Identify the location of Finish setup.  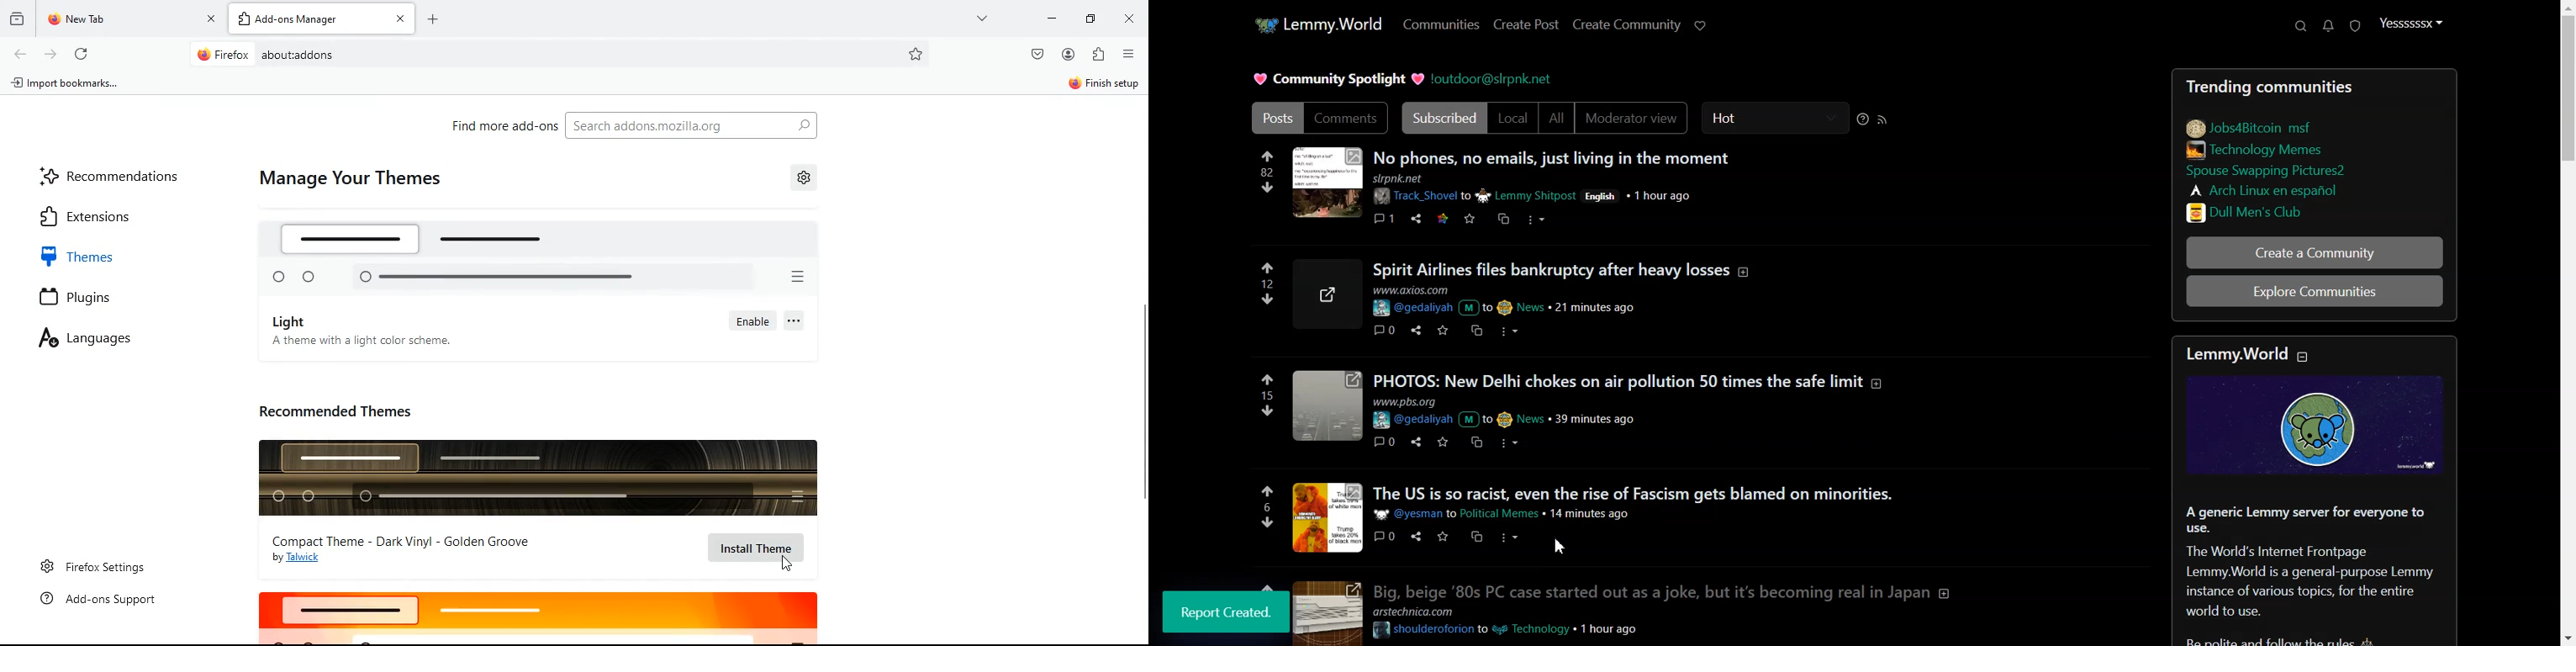
(1103, 84).